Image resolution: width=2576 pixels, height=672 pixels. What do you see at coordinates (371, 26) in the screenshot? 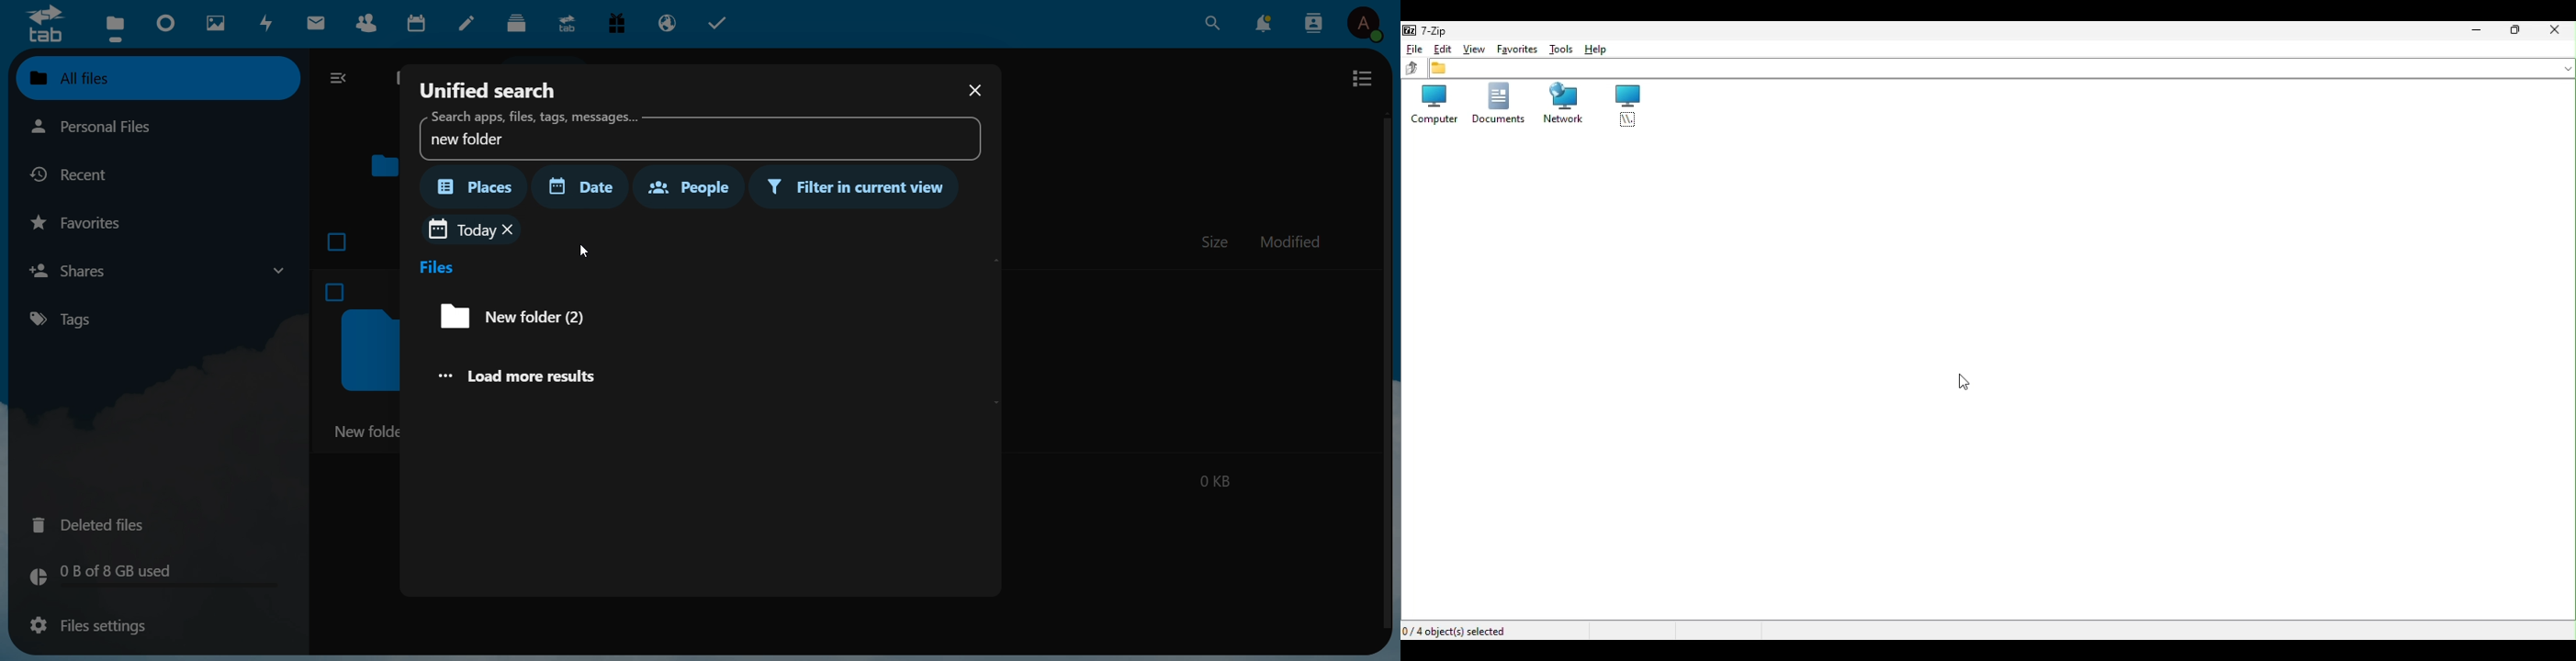
I see `contacts` at bounding box center [371, 26].